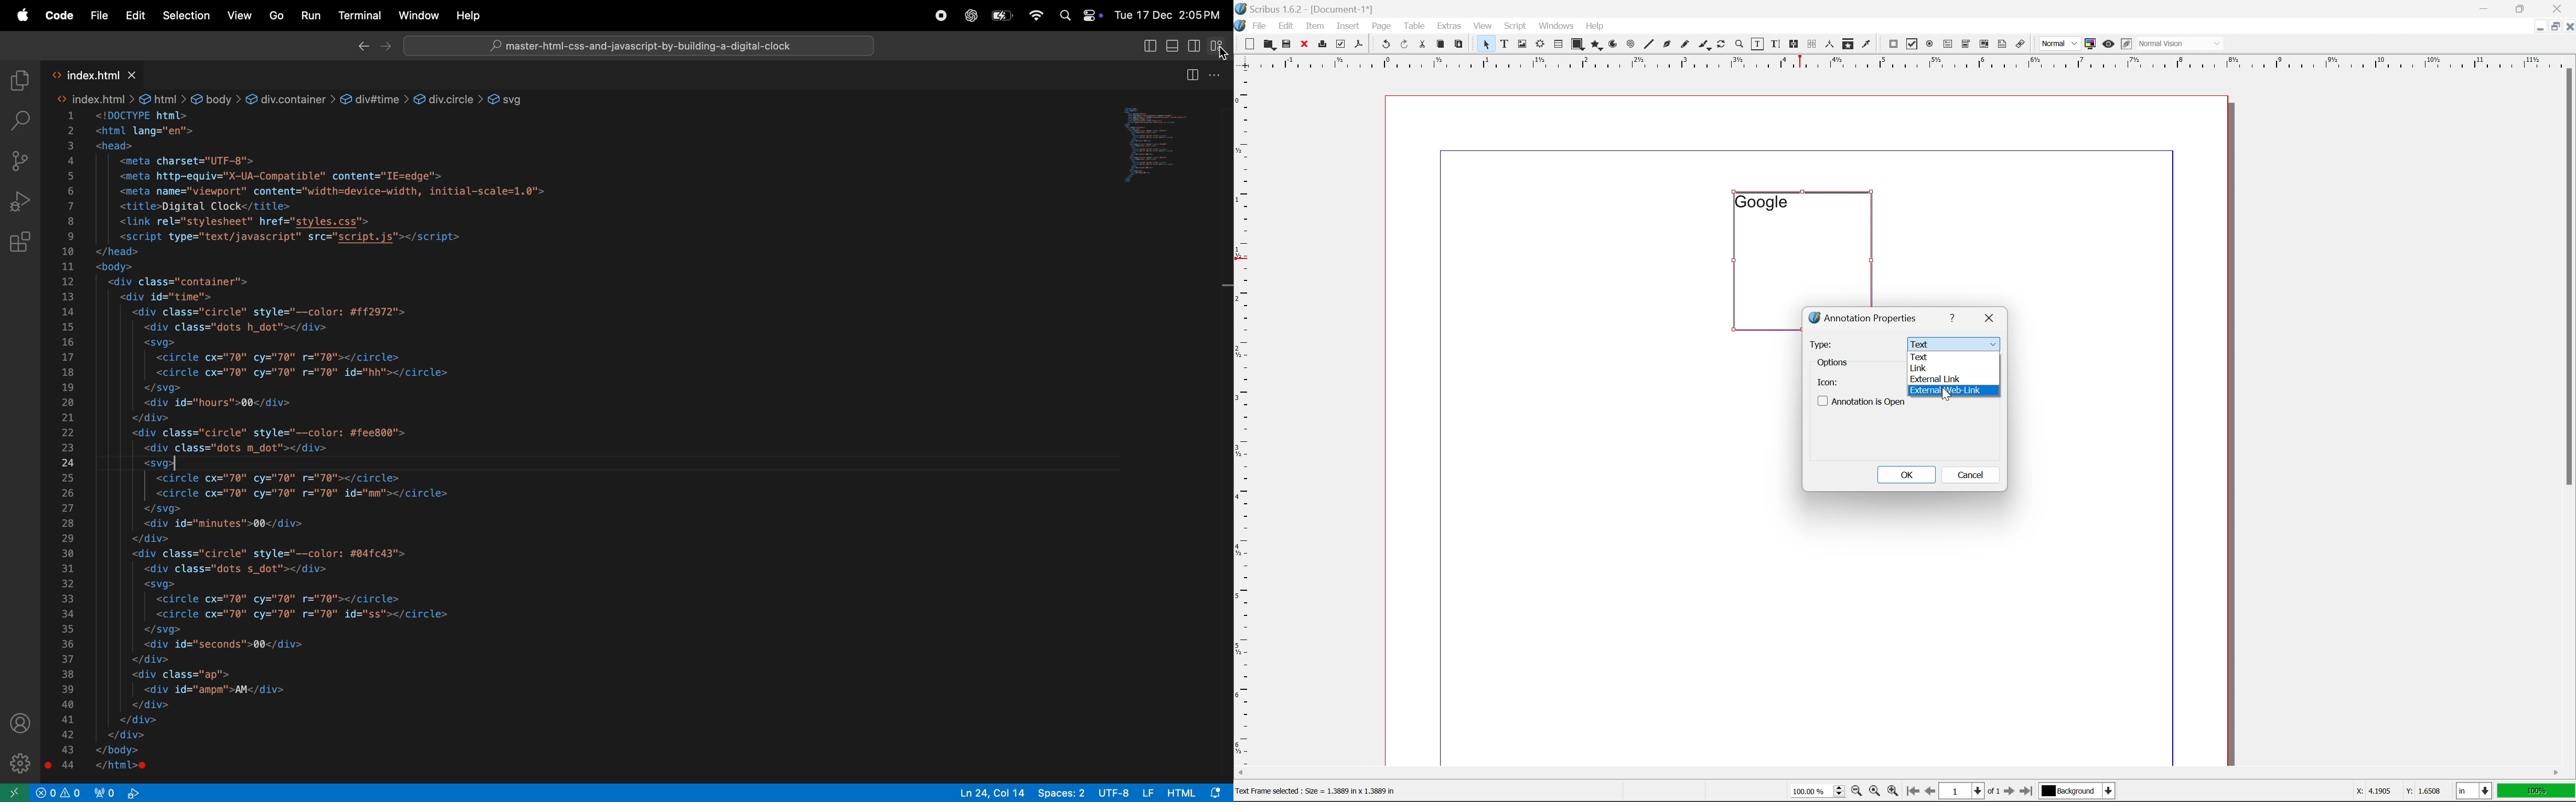 The width and height of the screenshot is (2576, 812). Describe the element at coordinates (419, 18) in the screenshot. I see `window` at that location.